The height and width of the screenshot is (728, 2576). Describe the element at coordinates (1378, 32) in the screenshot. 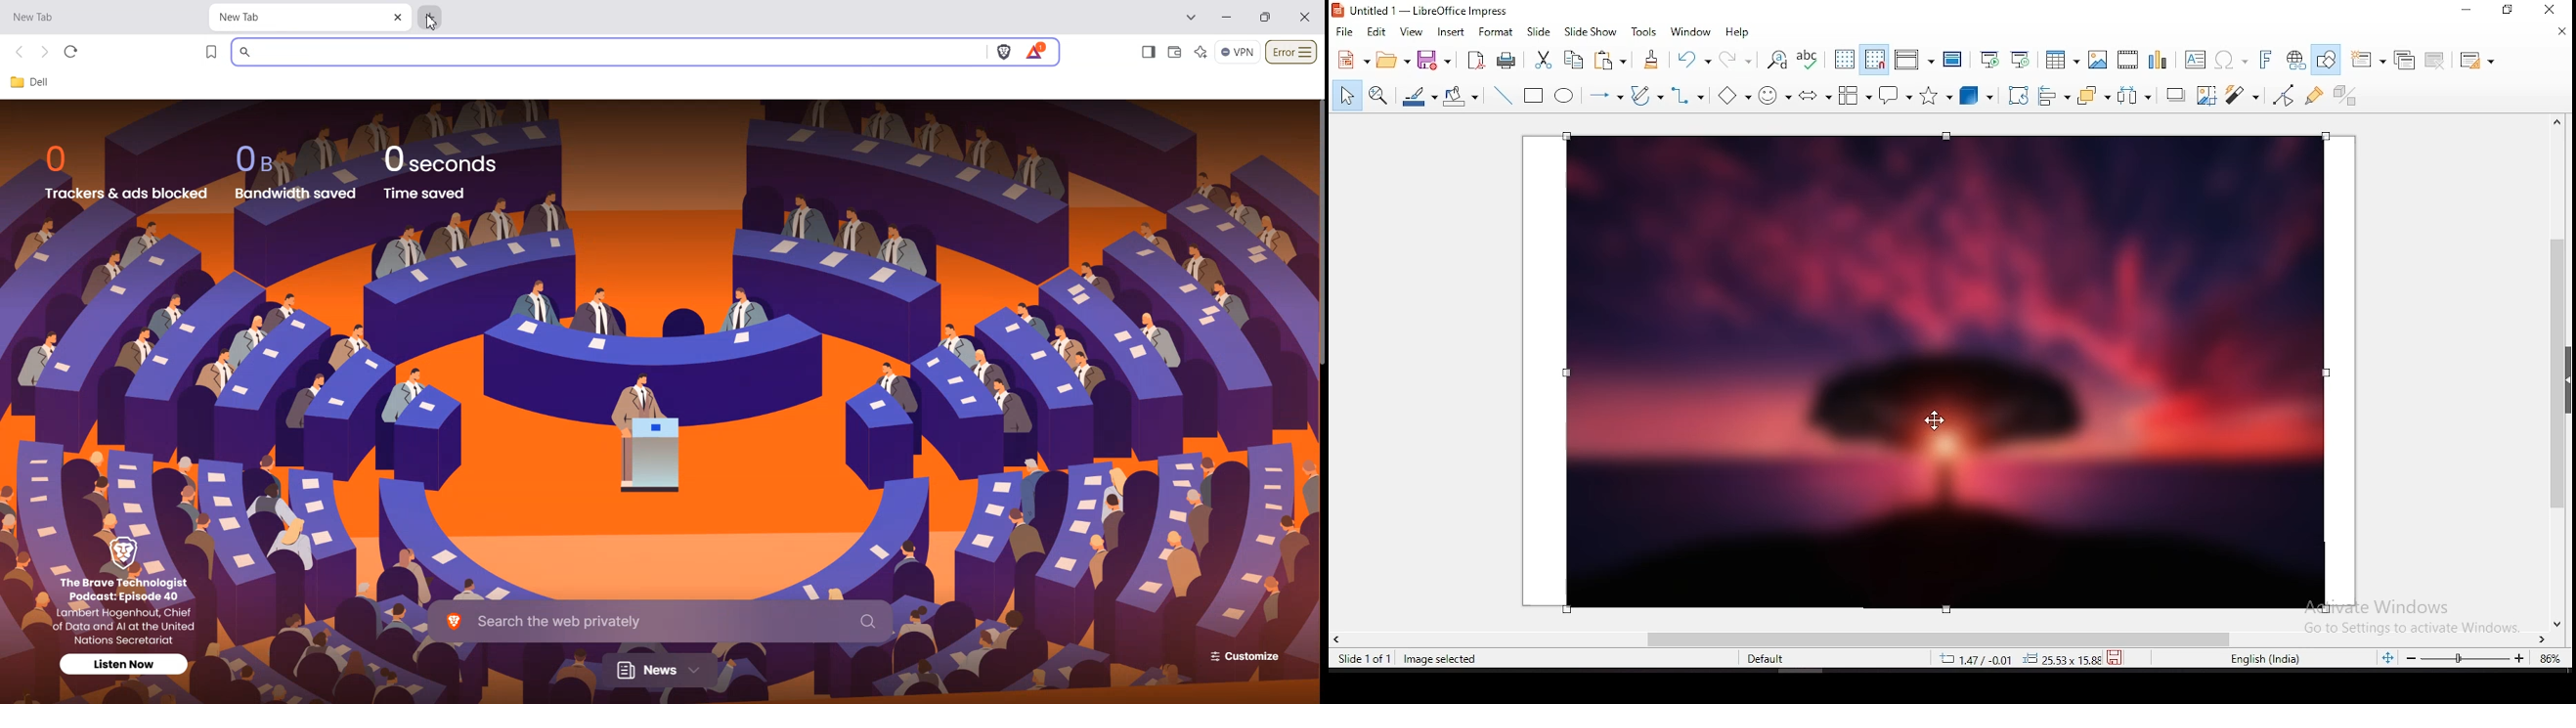

I see `edit` at that location.